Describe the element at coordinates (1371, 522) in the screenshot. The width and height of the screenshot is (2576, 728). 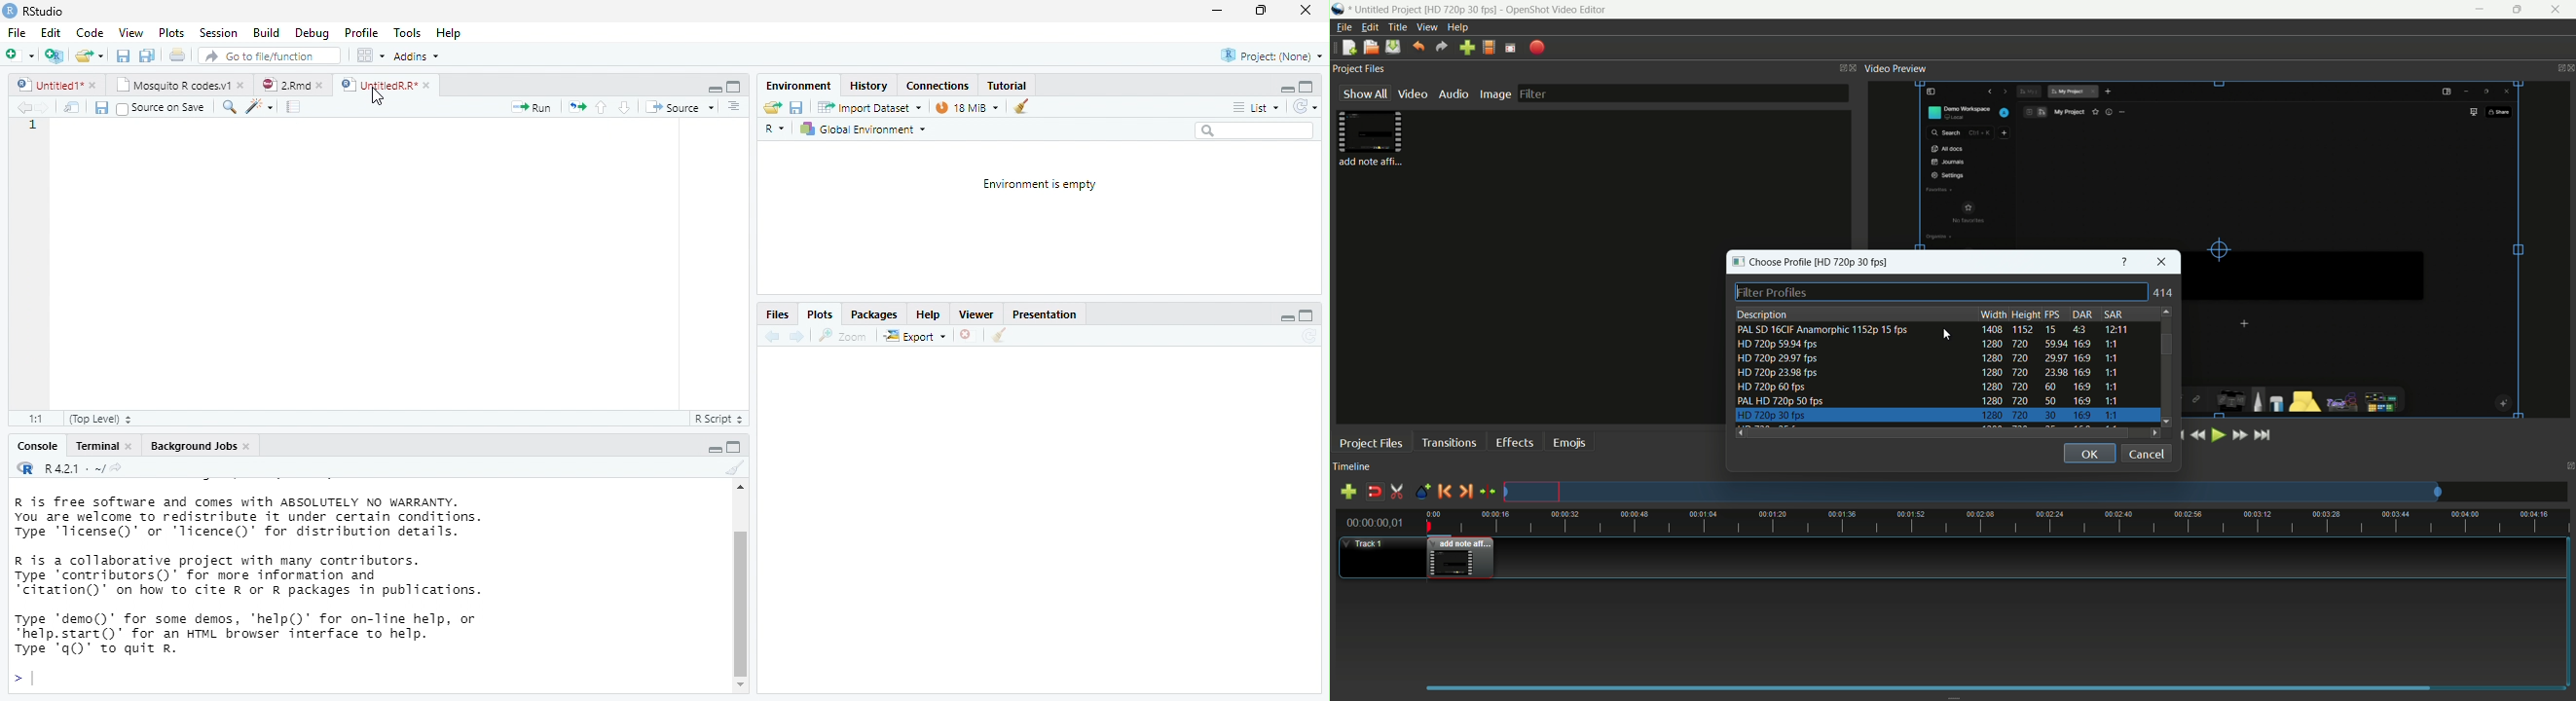
I see `current time` at that location.